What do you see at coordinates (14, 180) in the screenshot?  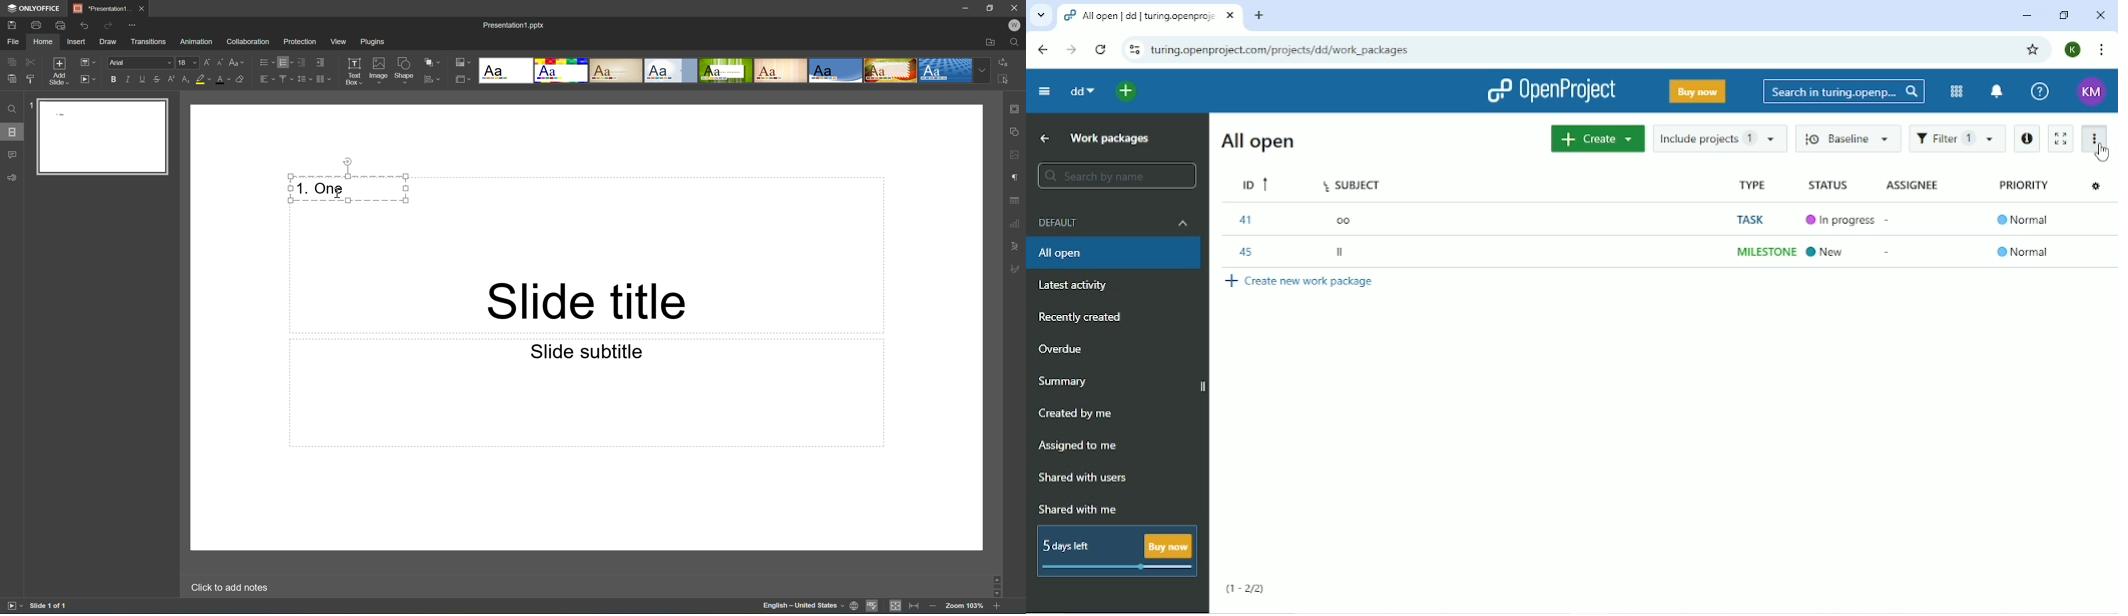 I see `Feedback and Support` at bounding box center [14, 180].